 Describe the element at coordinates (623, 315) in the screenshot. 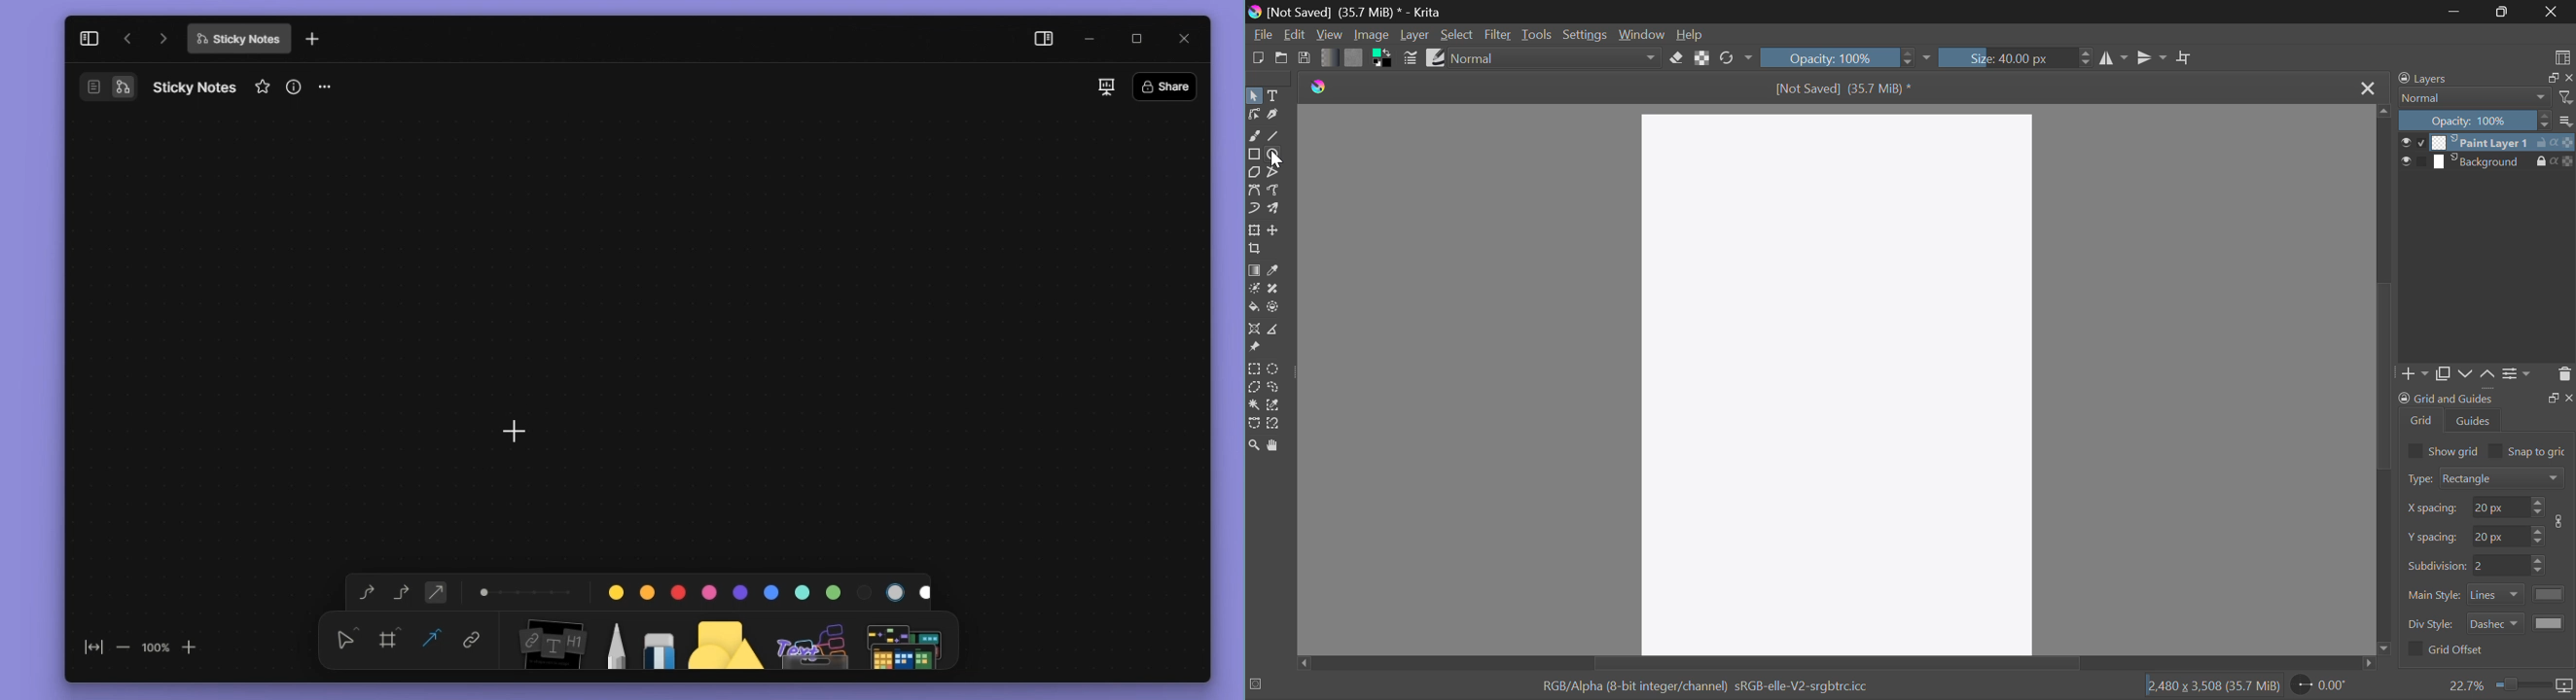

I see `canvas grid` at that location.